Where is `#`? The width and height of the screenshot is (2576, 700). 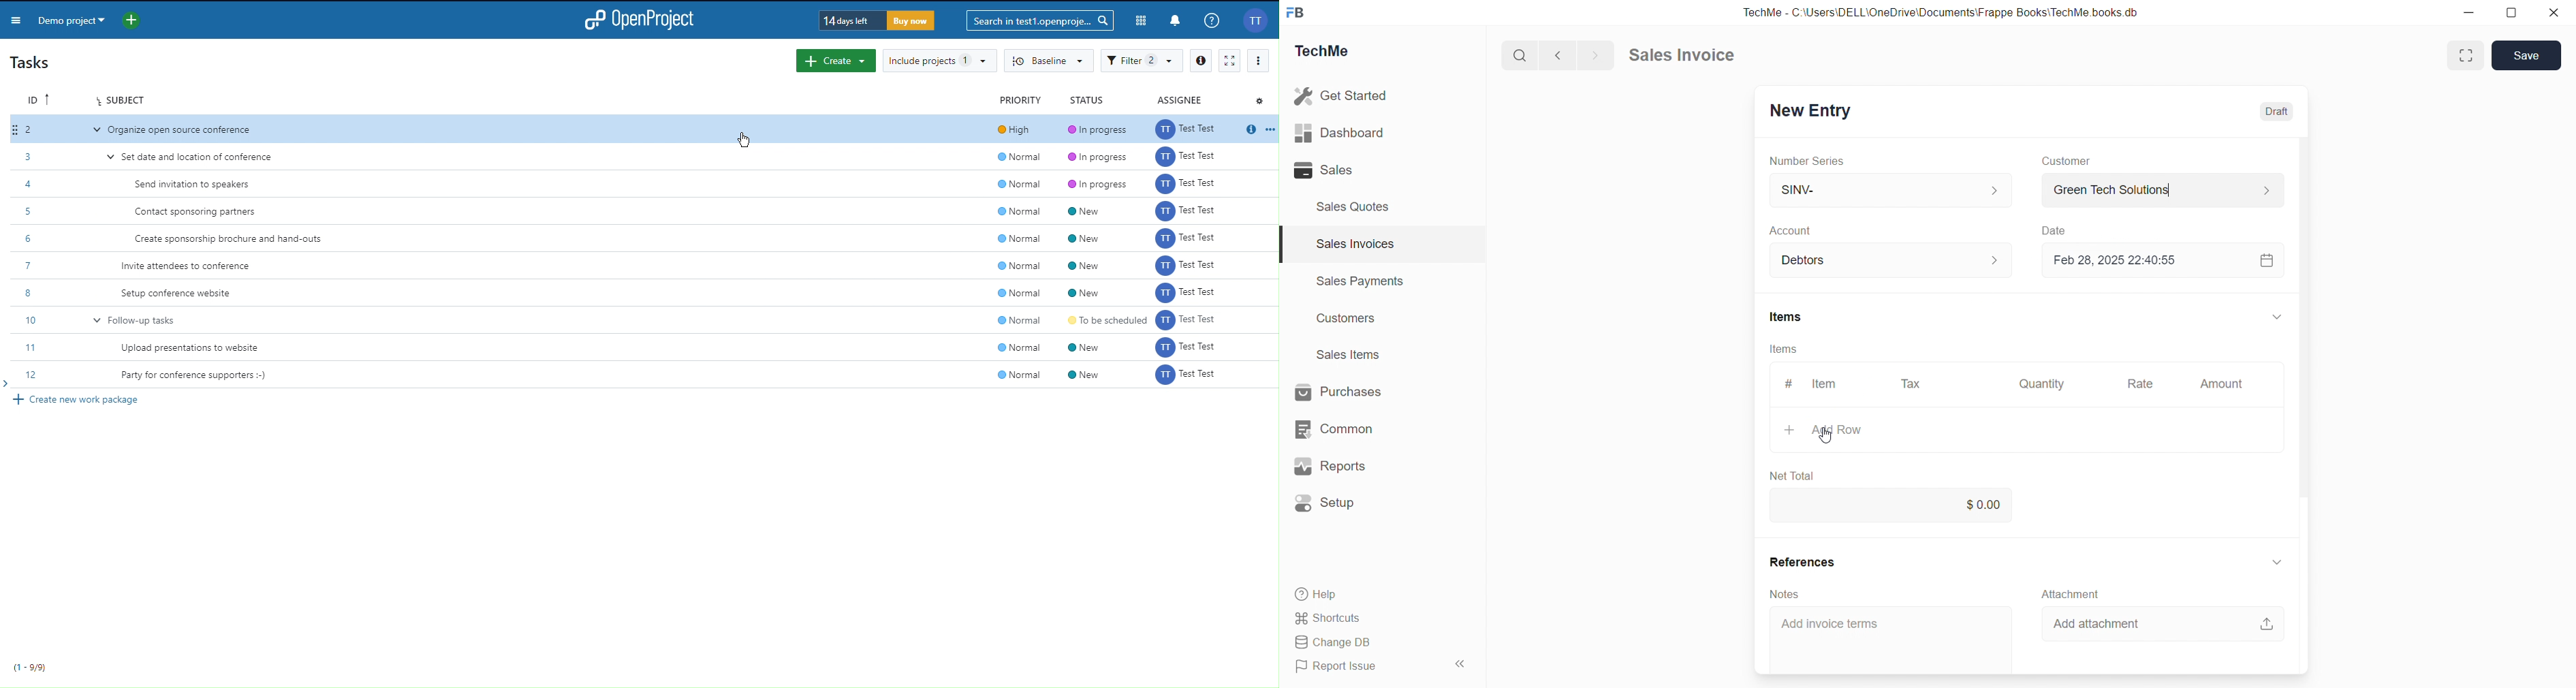 # is located at coordinates (1789, 384).